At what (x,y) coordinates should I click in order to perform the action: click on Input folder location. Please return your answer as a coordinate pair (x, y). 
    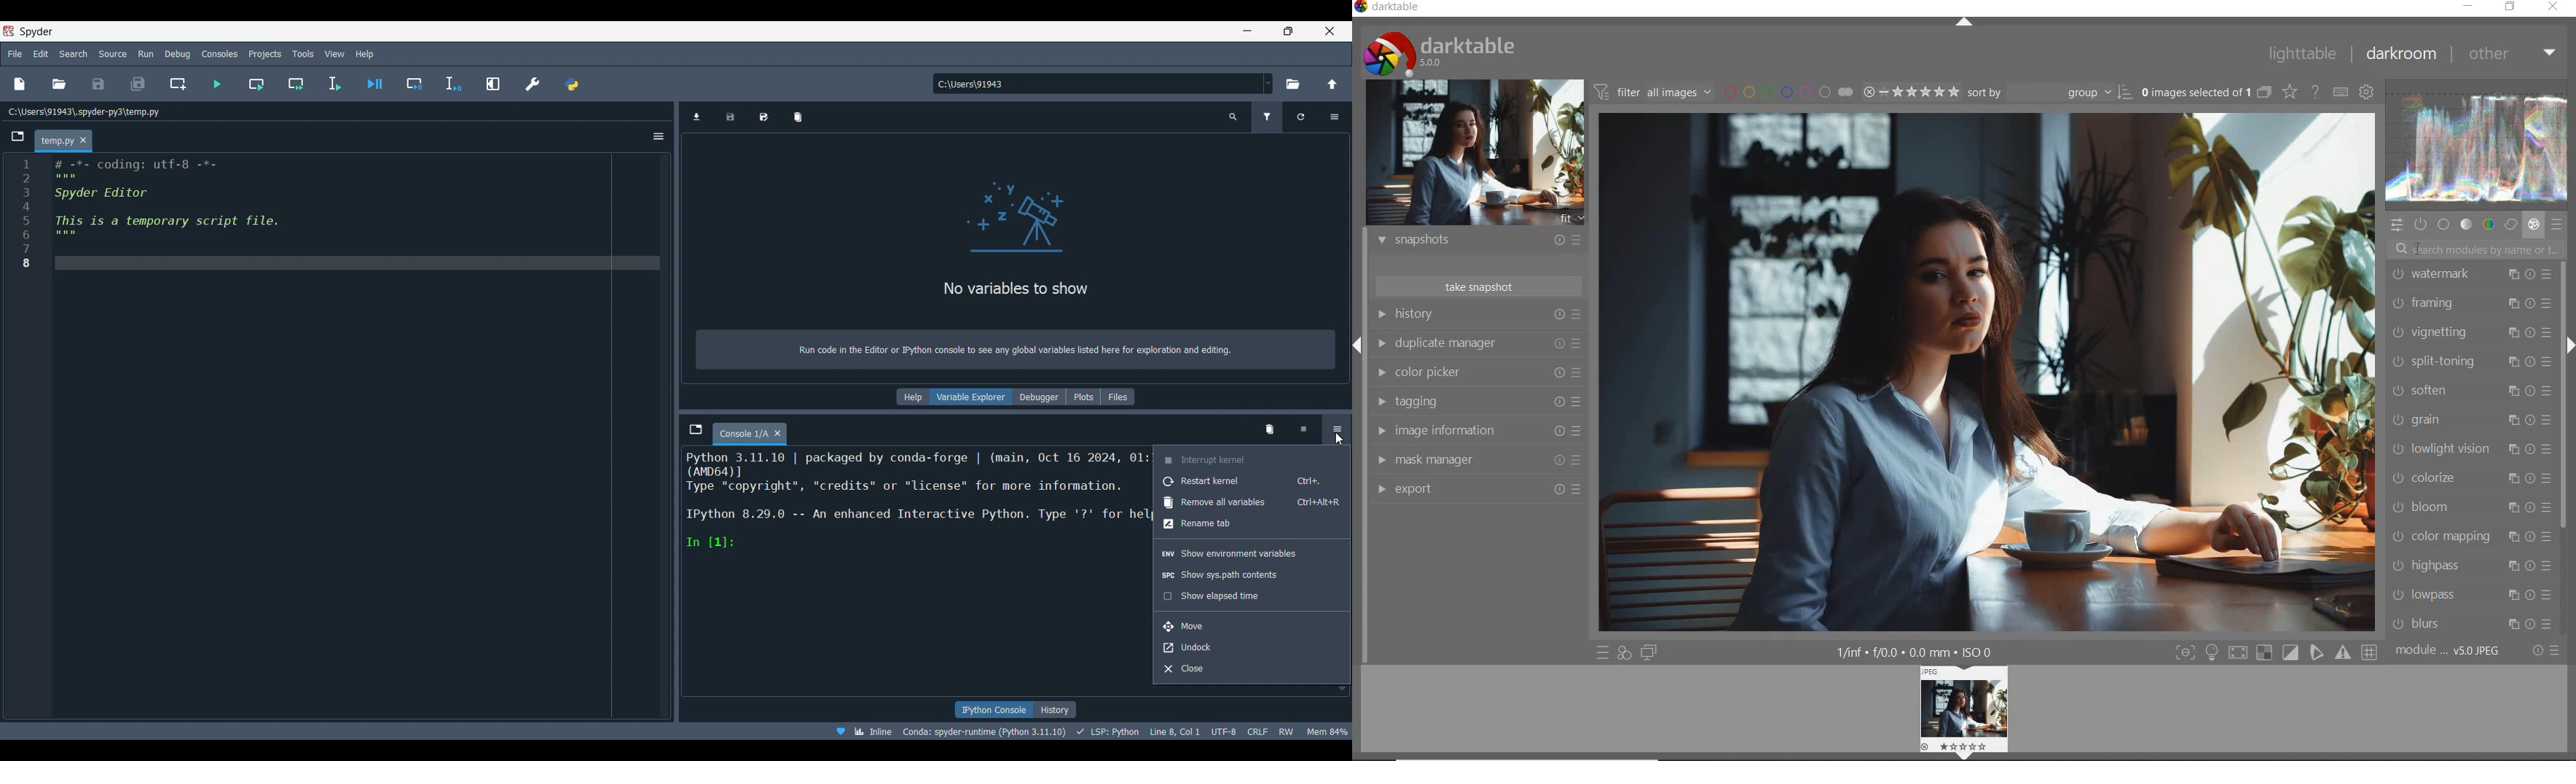
    Looking at the image, I should click on (1097, 83).